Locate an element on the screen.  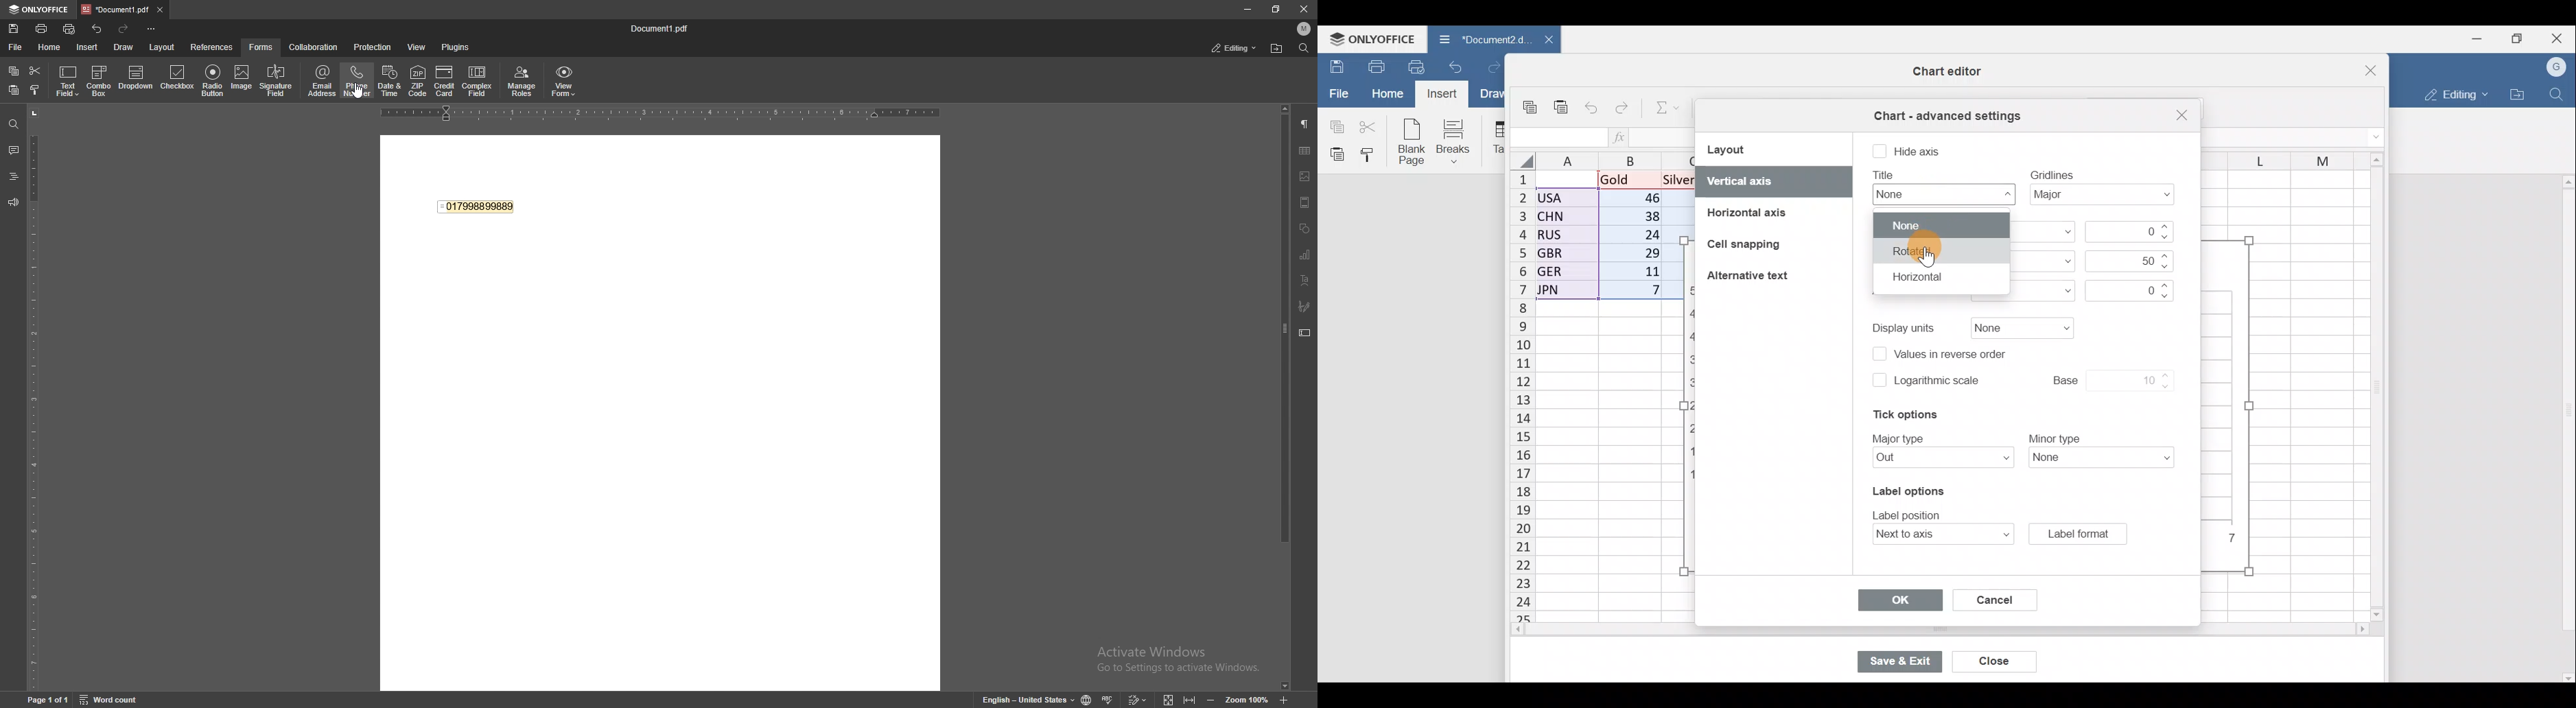
Home is located at coordinates (1387, 95).